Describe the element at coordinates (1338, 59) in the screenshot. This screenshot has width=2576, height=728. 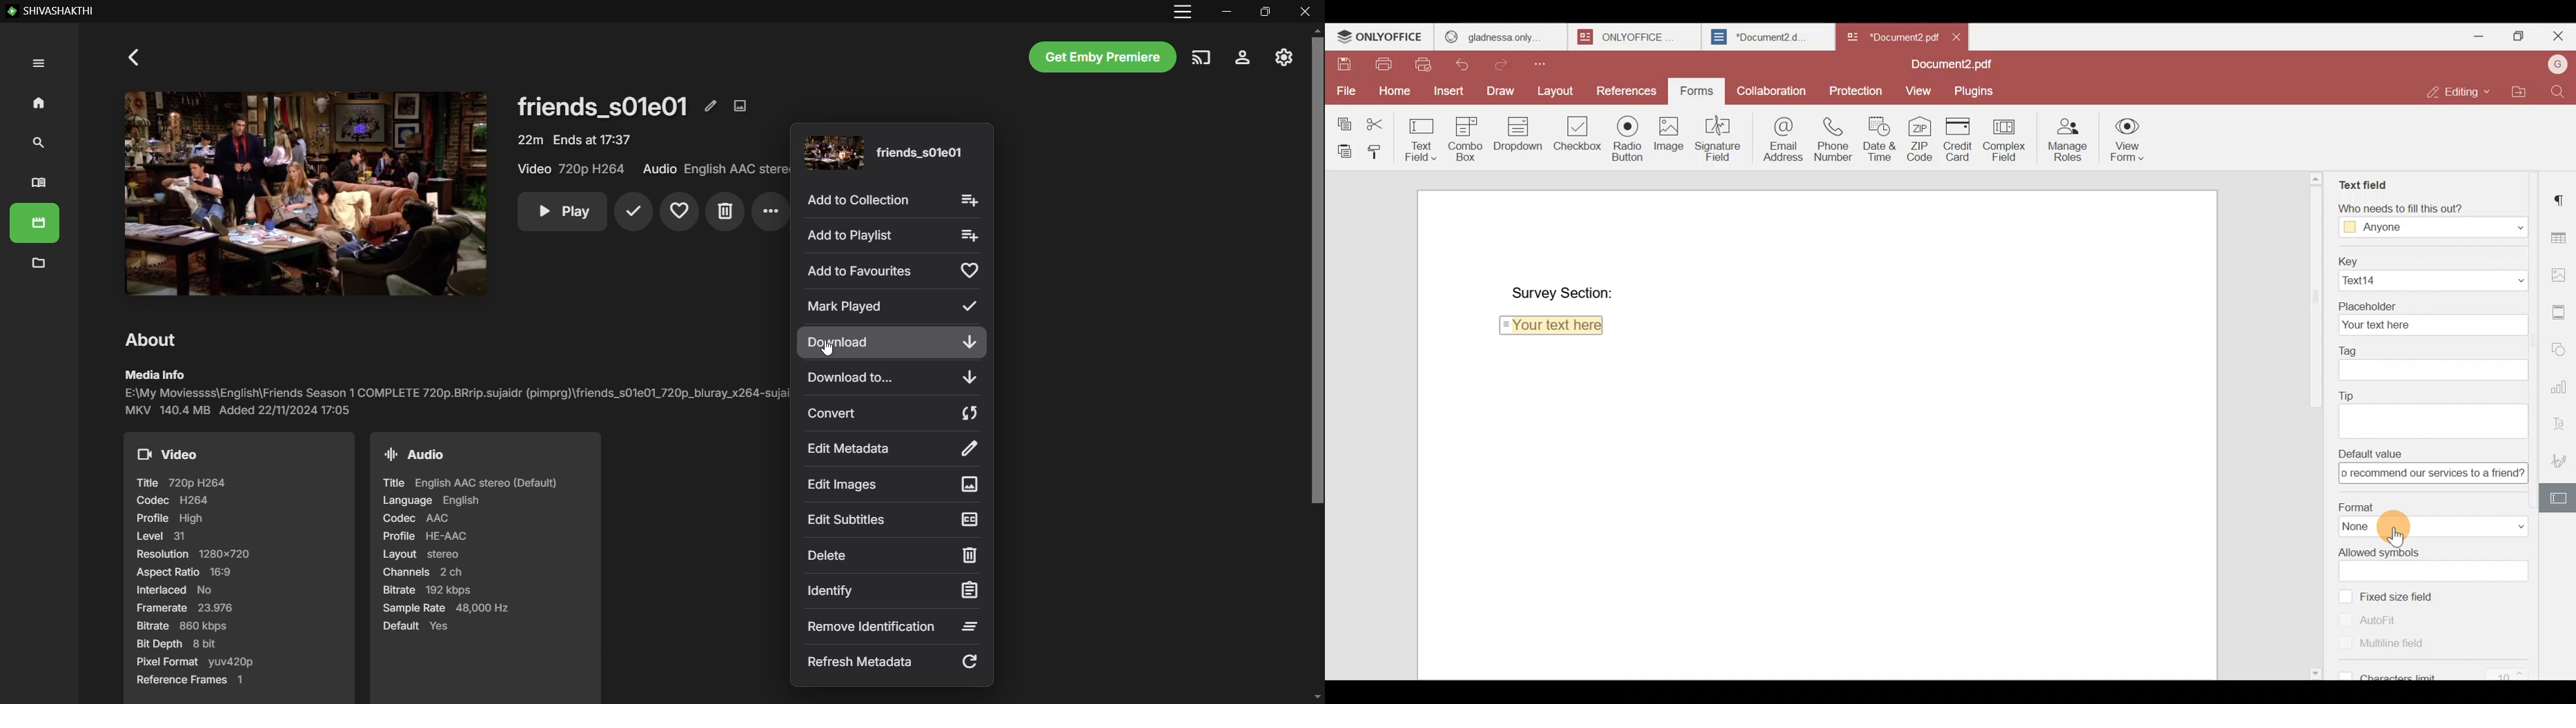
I see `Save` at that location.